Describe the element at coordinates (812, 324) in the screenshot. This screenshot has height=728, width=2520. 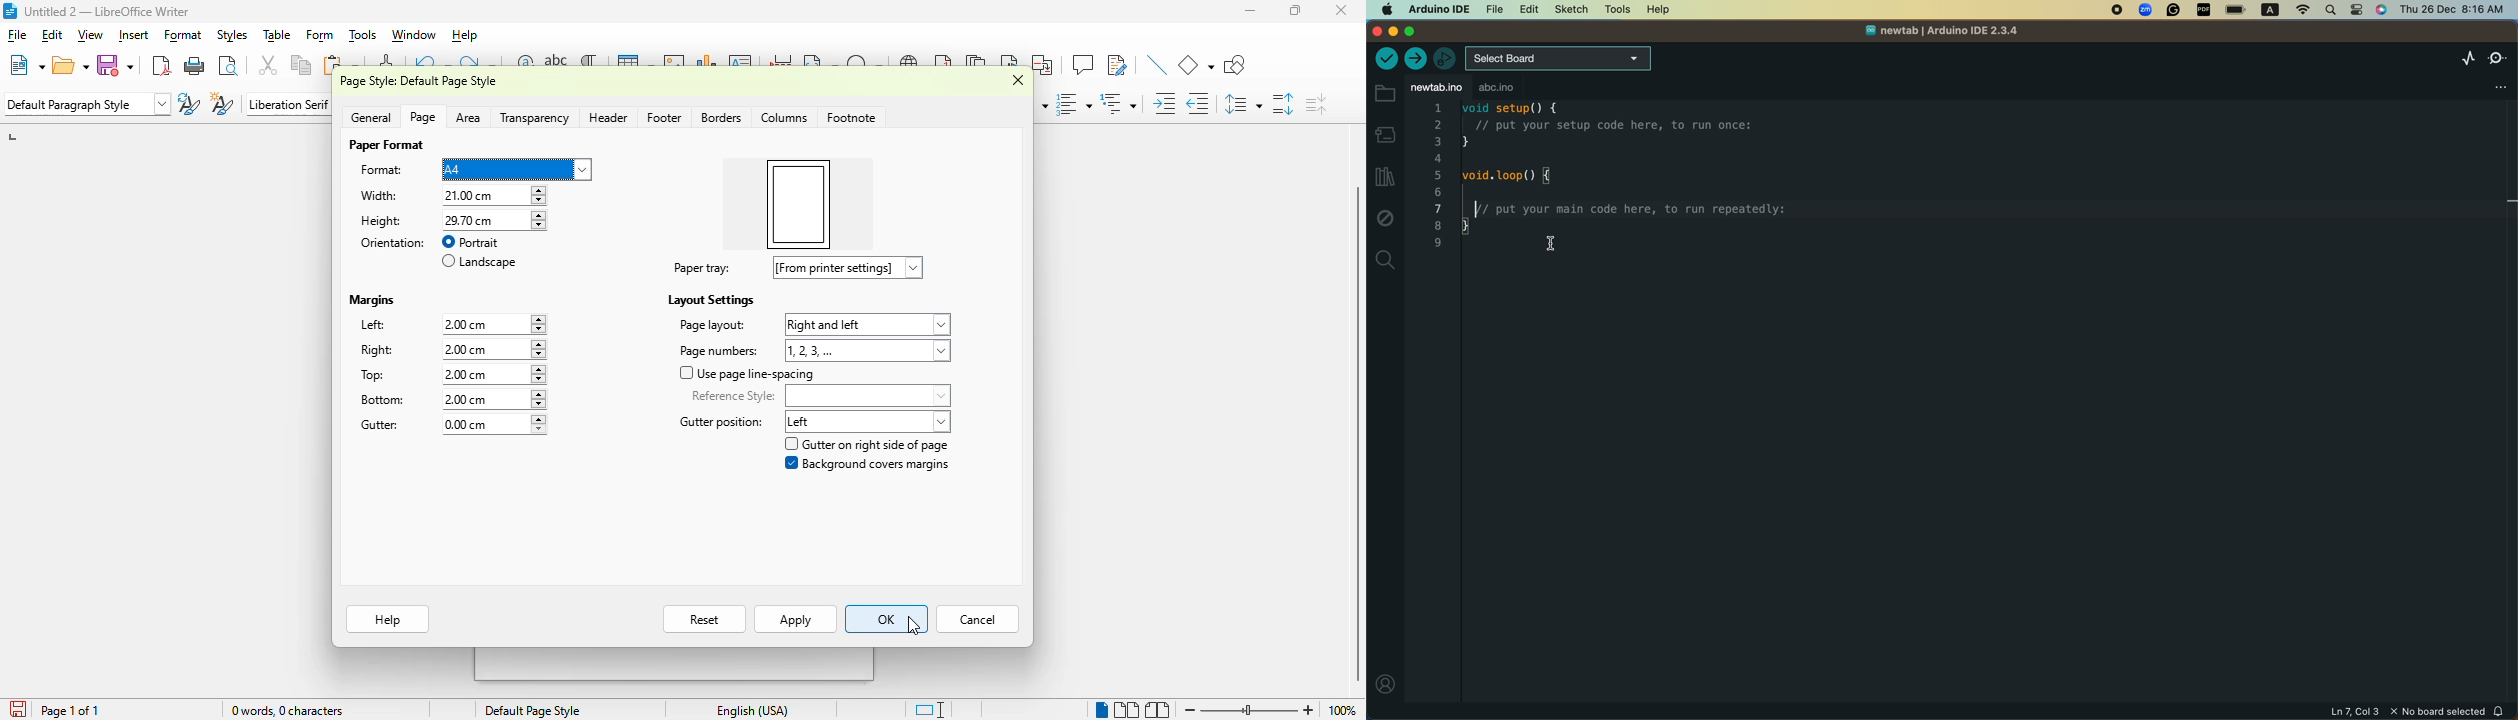
I see `page layout: right and left` at that location.